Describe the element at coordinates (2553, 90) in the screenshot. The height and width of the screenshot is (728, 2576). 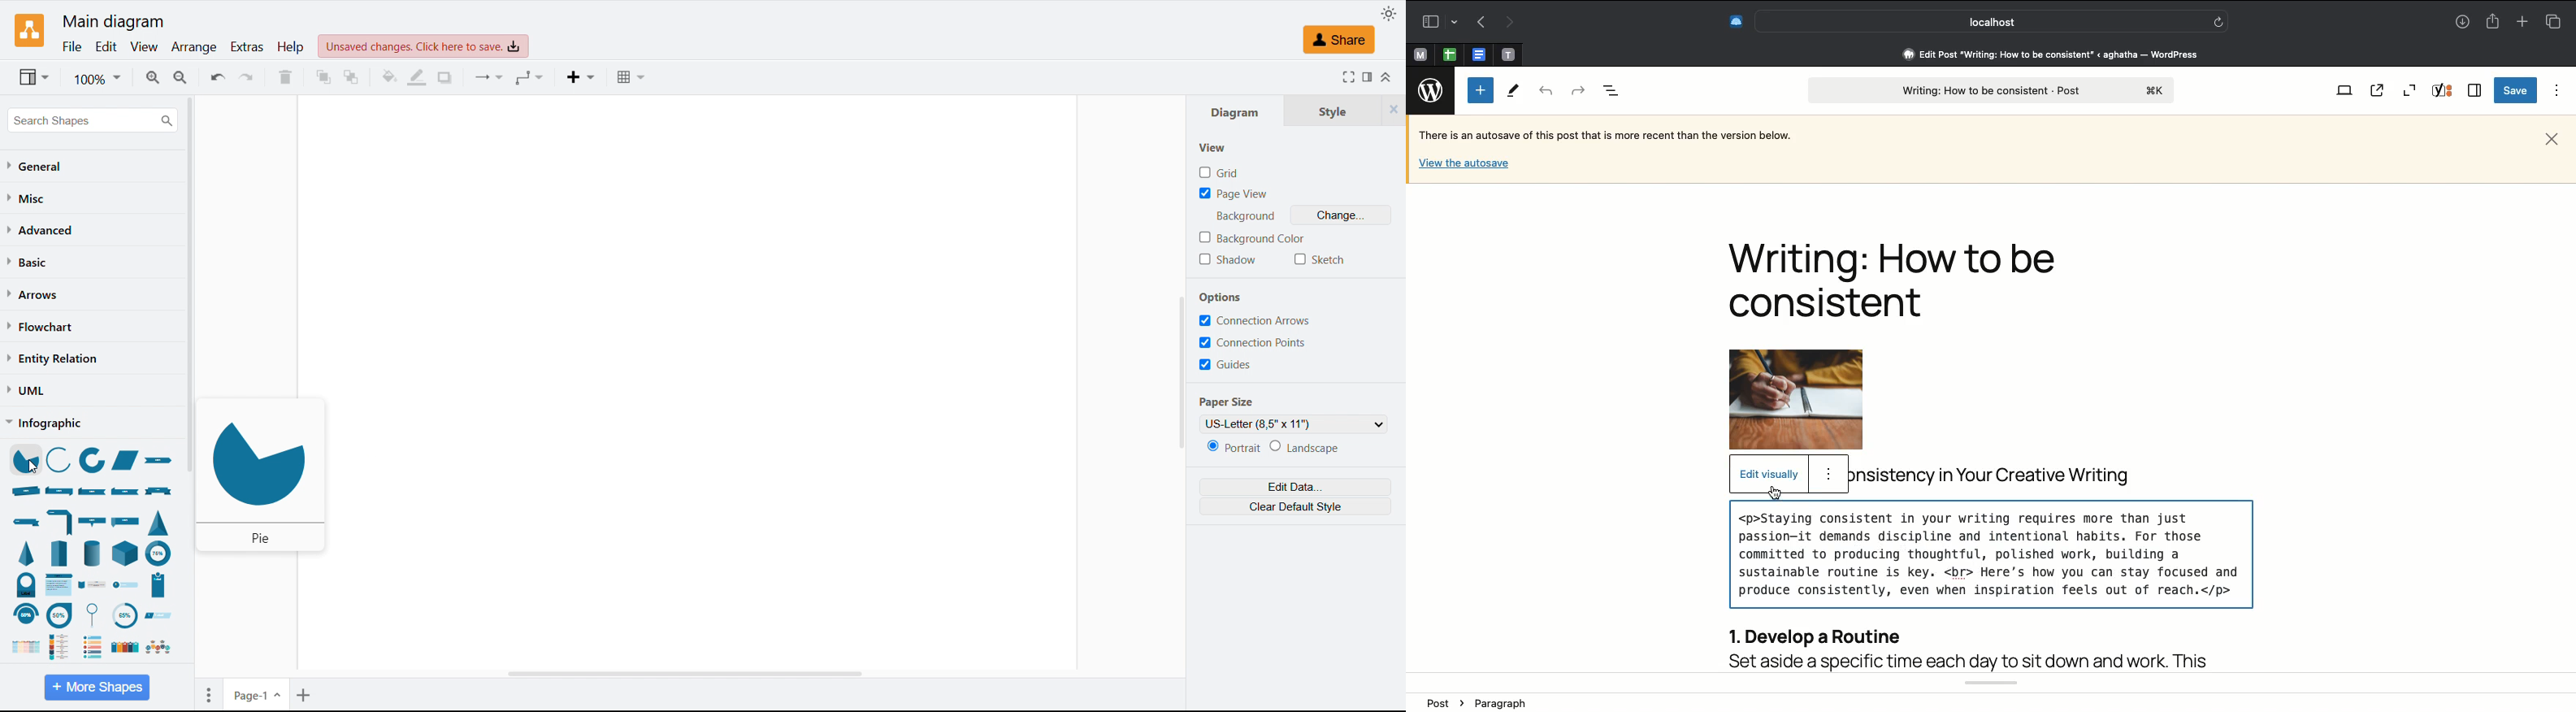
I see `Options` at that location.